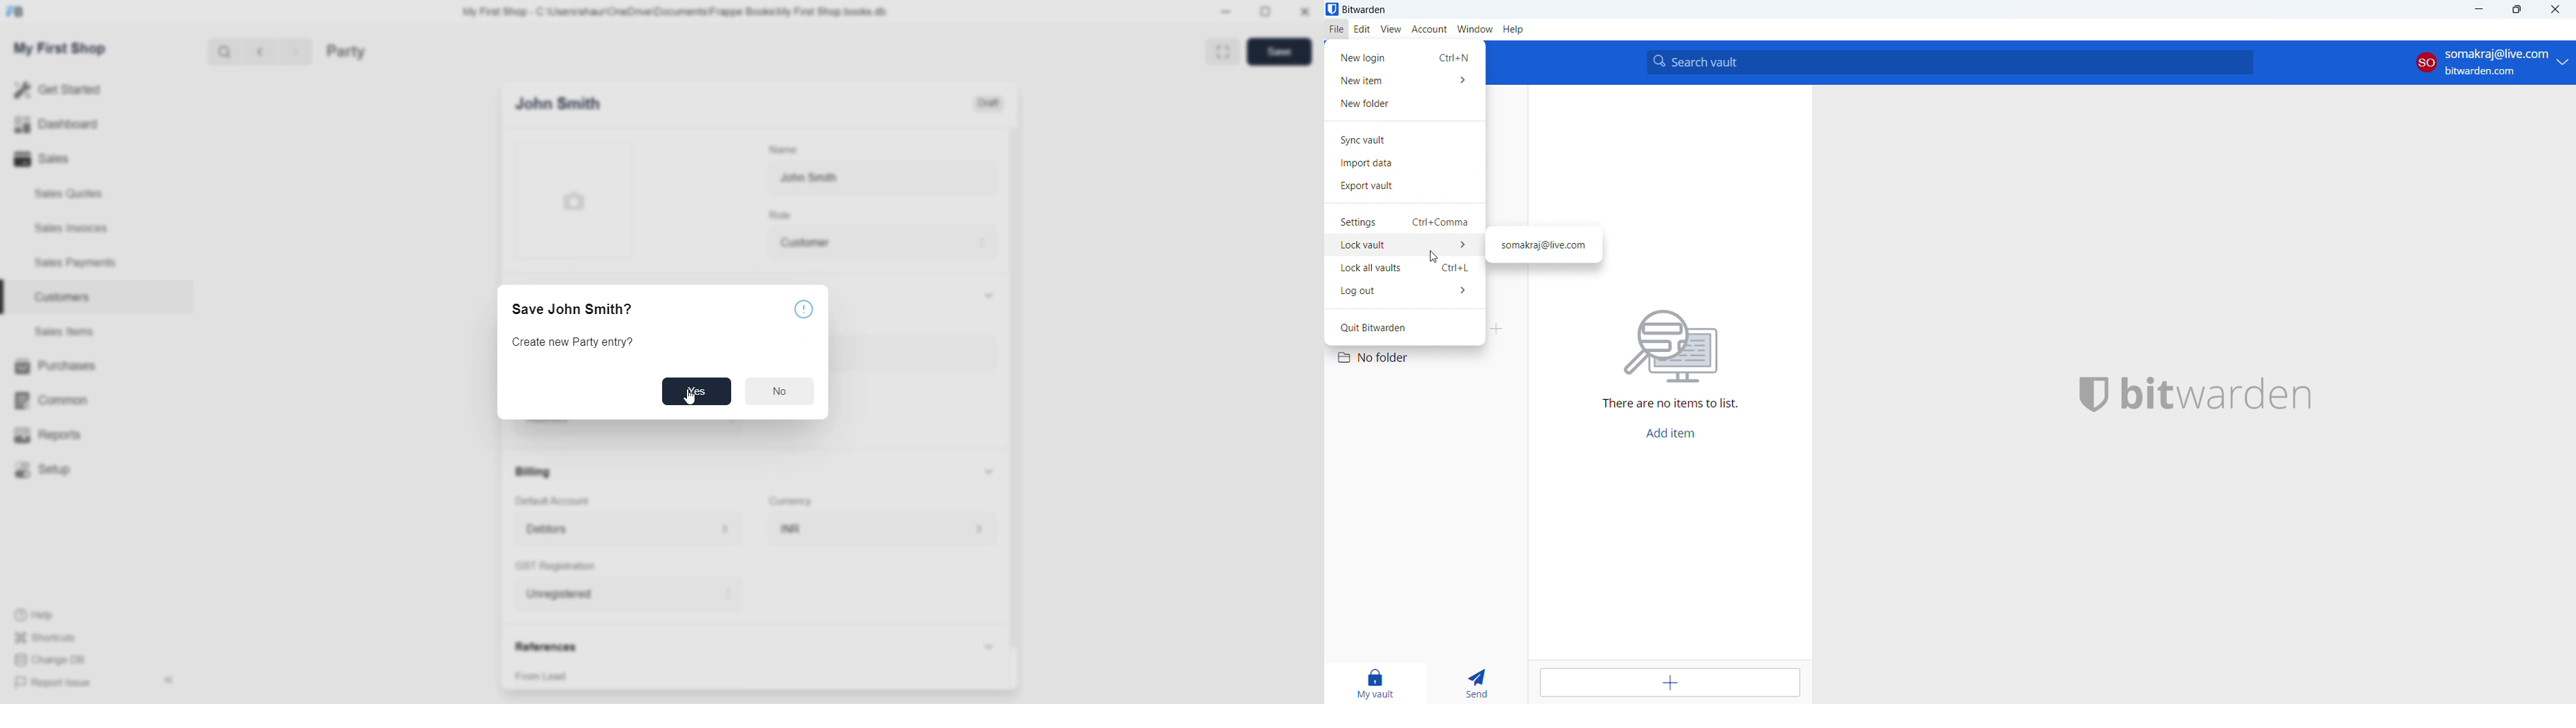 This screenshot has width=2576, height=728. Describe the element at coordinates (19, 14) in the screenshot. I see `frappe book Logo` at that location.